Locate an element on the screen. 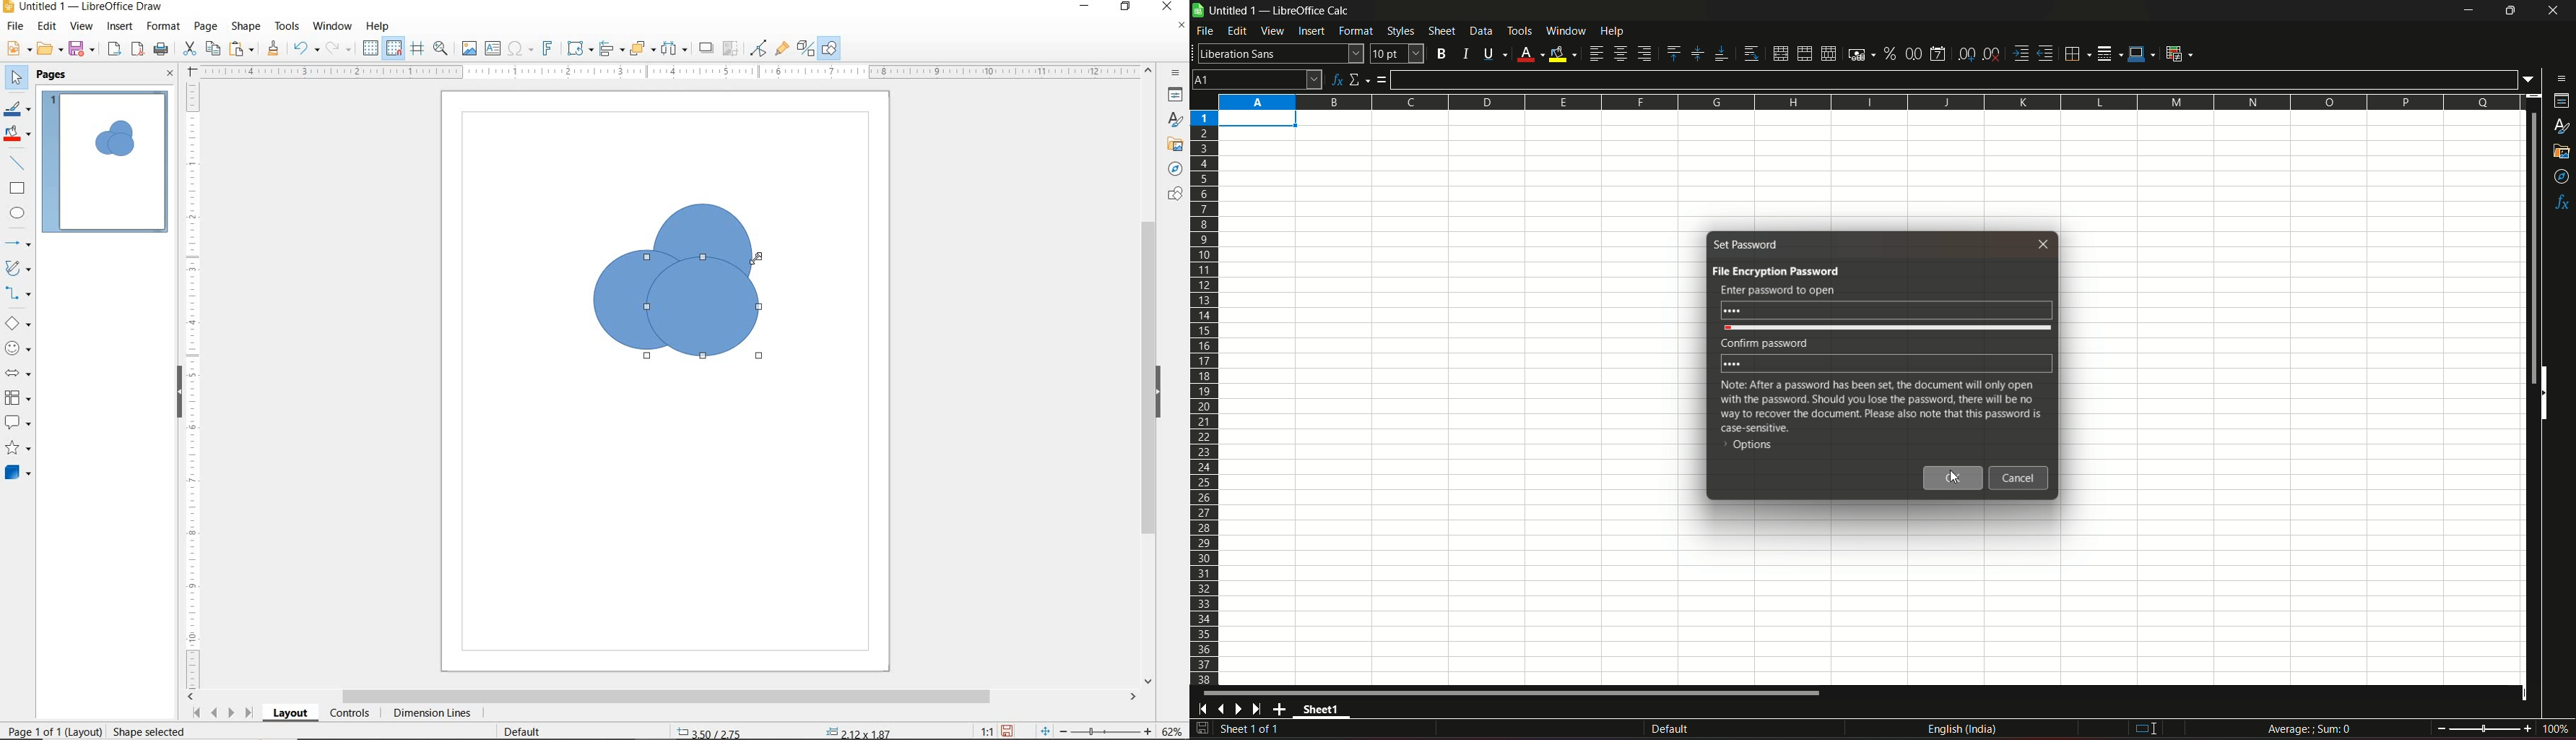 This screenshot has width=2576, height=756. DISPLAY GRID is located at coordinates (372, 48).